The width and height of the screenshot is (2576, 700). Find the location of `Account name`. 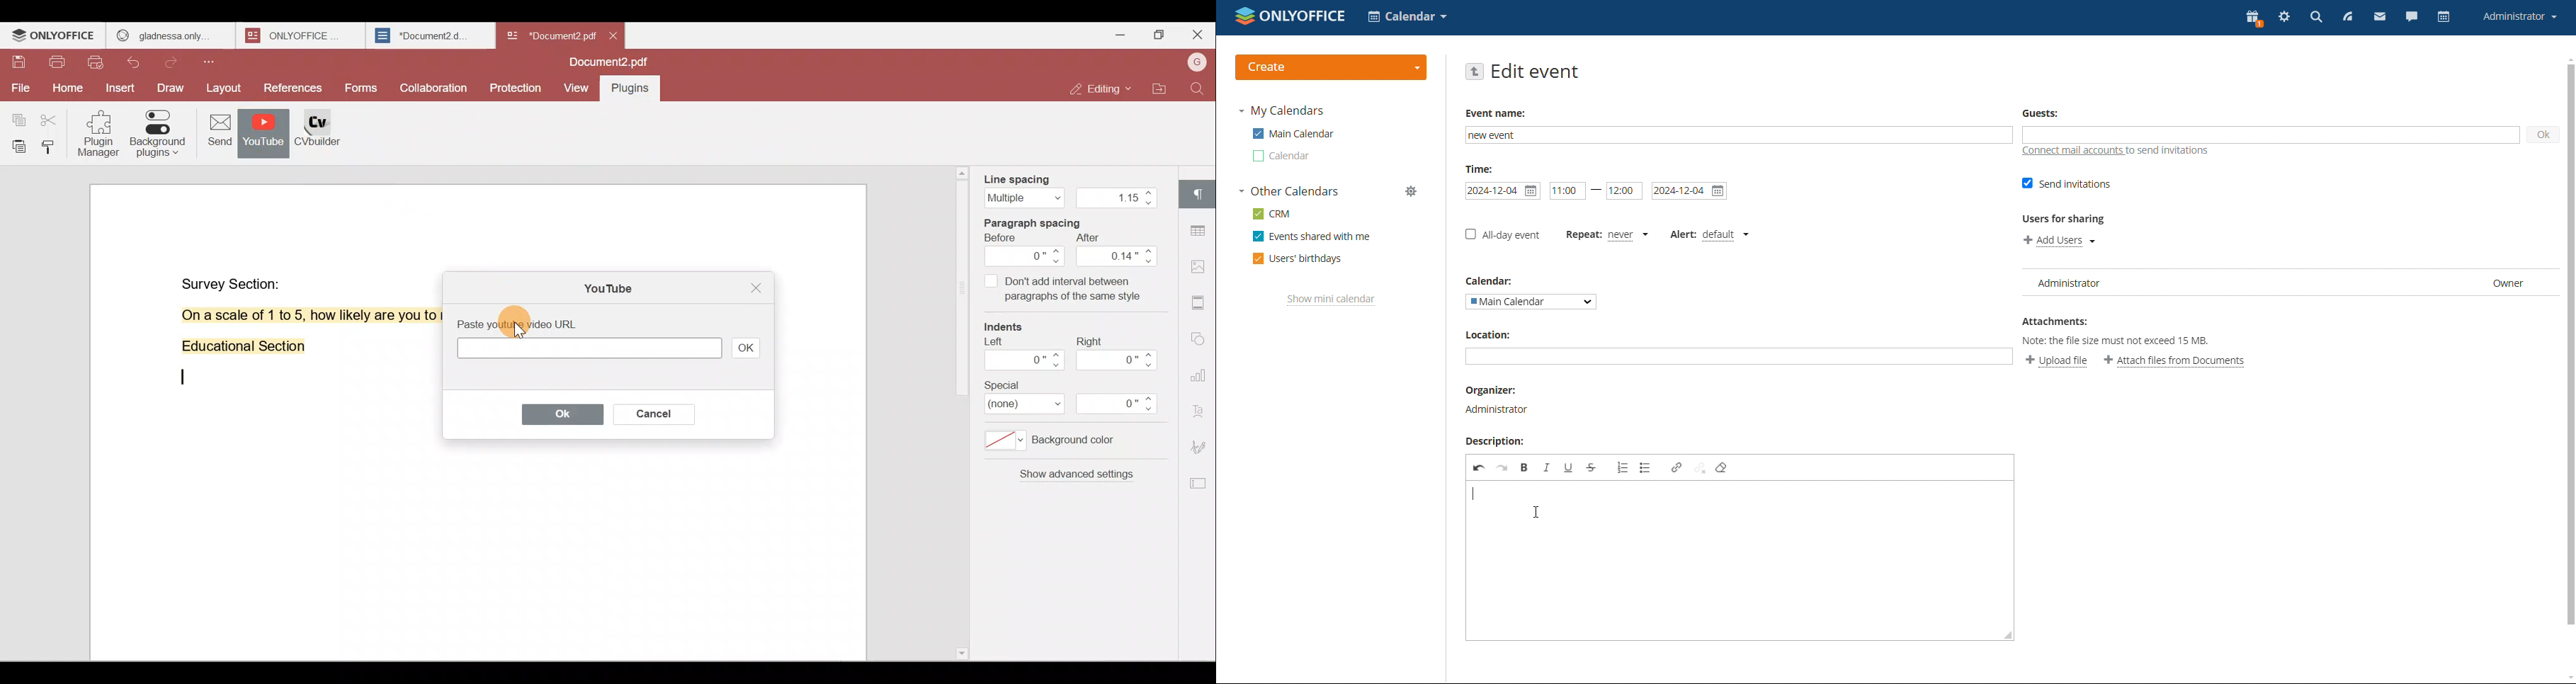

Account name is located at coordinates (1197, 63).